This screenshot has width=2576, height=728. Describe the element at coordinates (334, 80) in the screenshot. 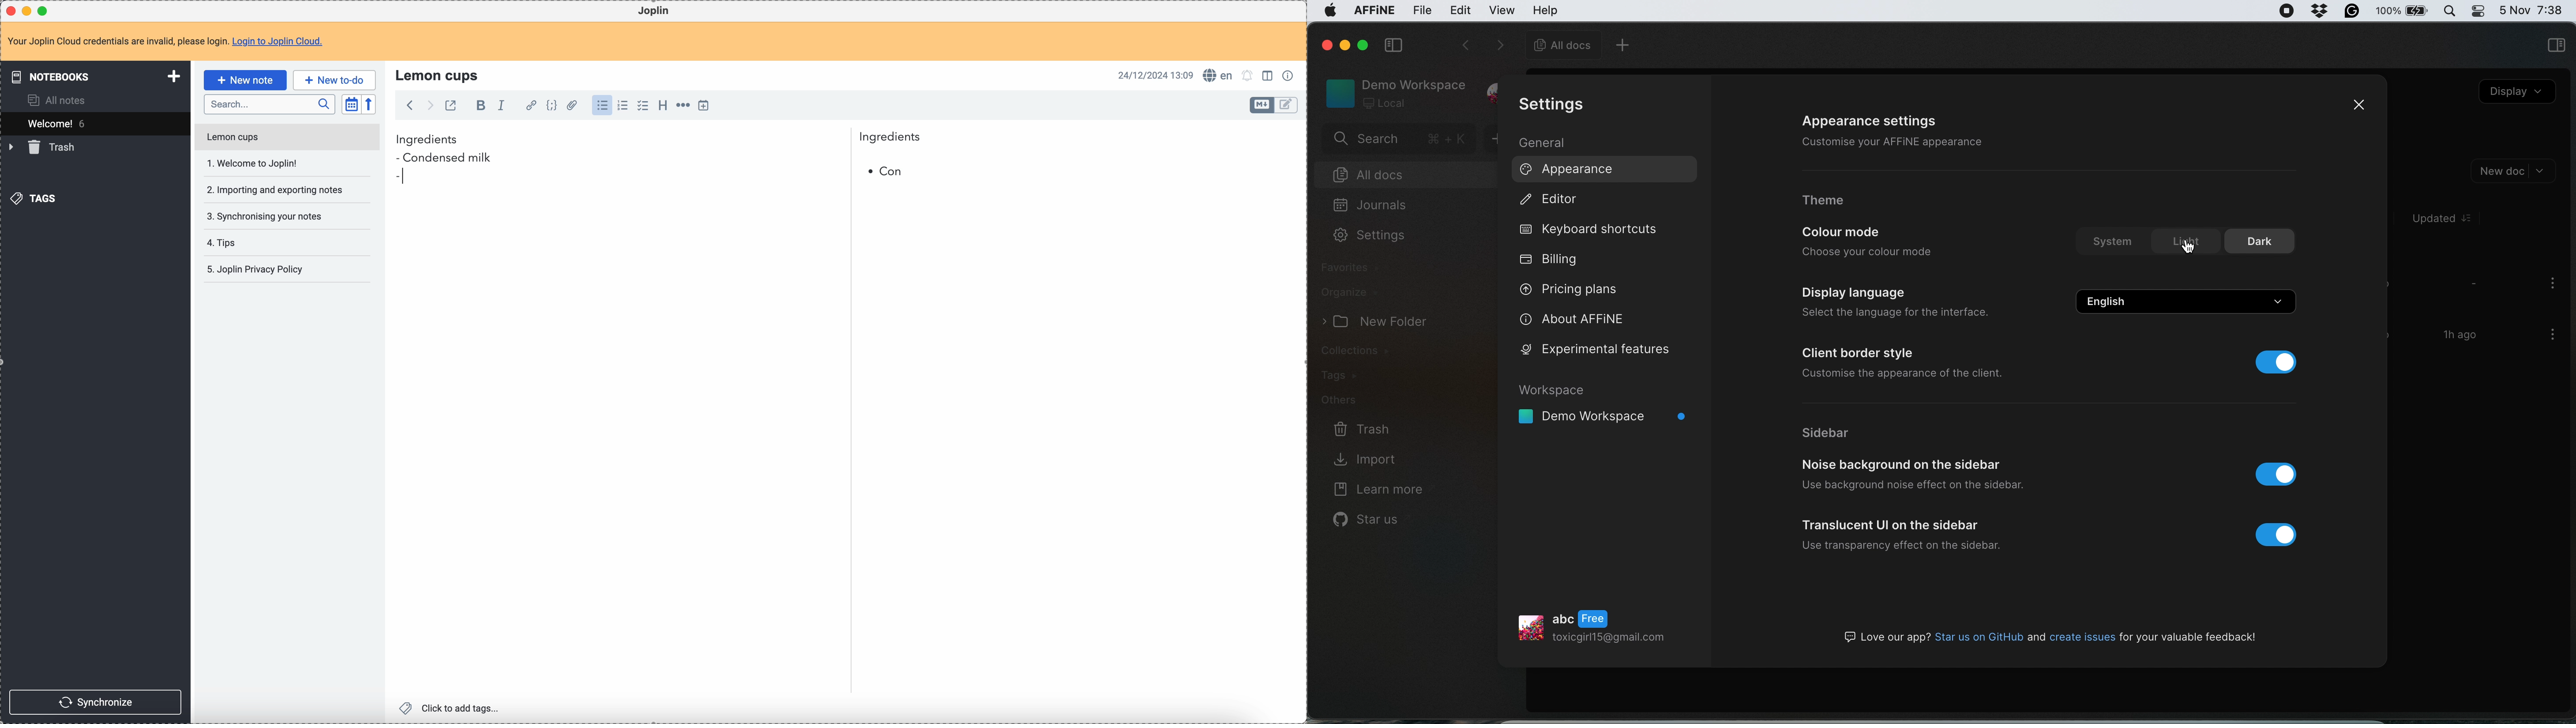

I see `new to-do` at that location.